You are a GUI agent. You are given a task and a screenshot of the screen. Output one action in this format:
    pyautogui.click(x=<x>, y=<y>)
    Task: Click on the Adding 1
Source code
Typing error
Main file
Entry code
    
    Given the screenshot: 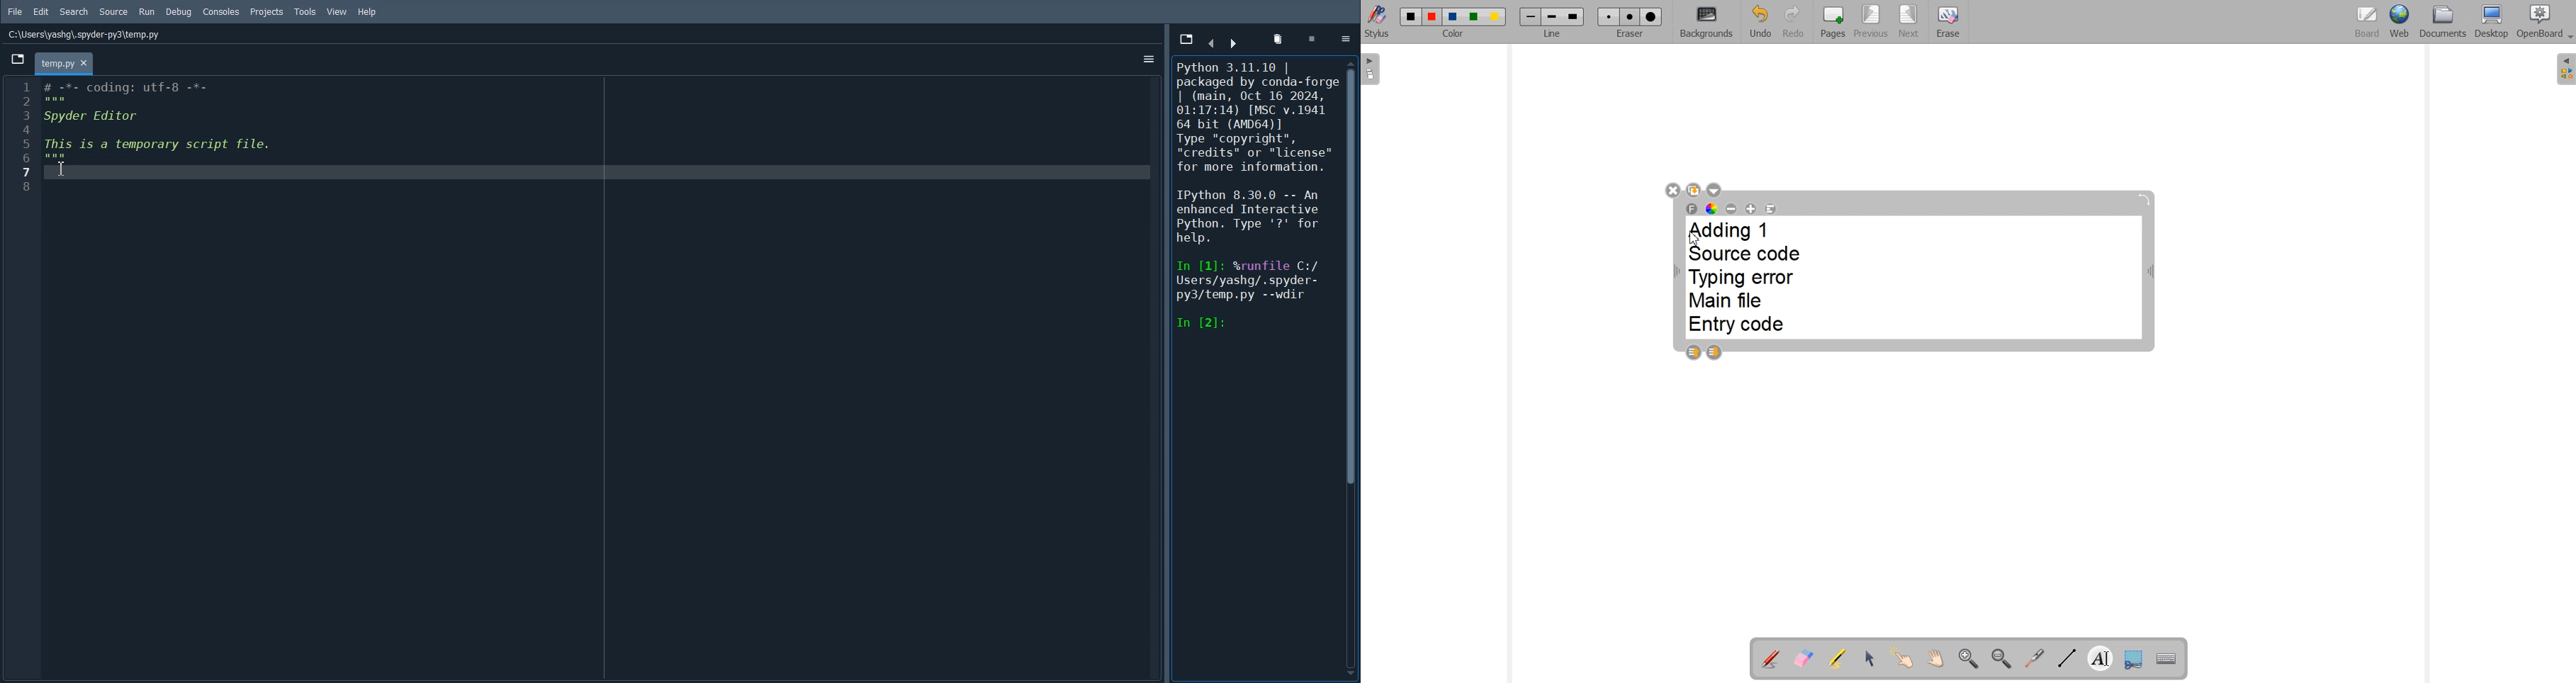 What is the action you would take?
    pyautogui.click(x=1751, y=279)
    